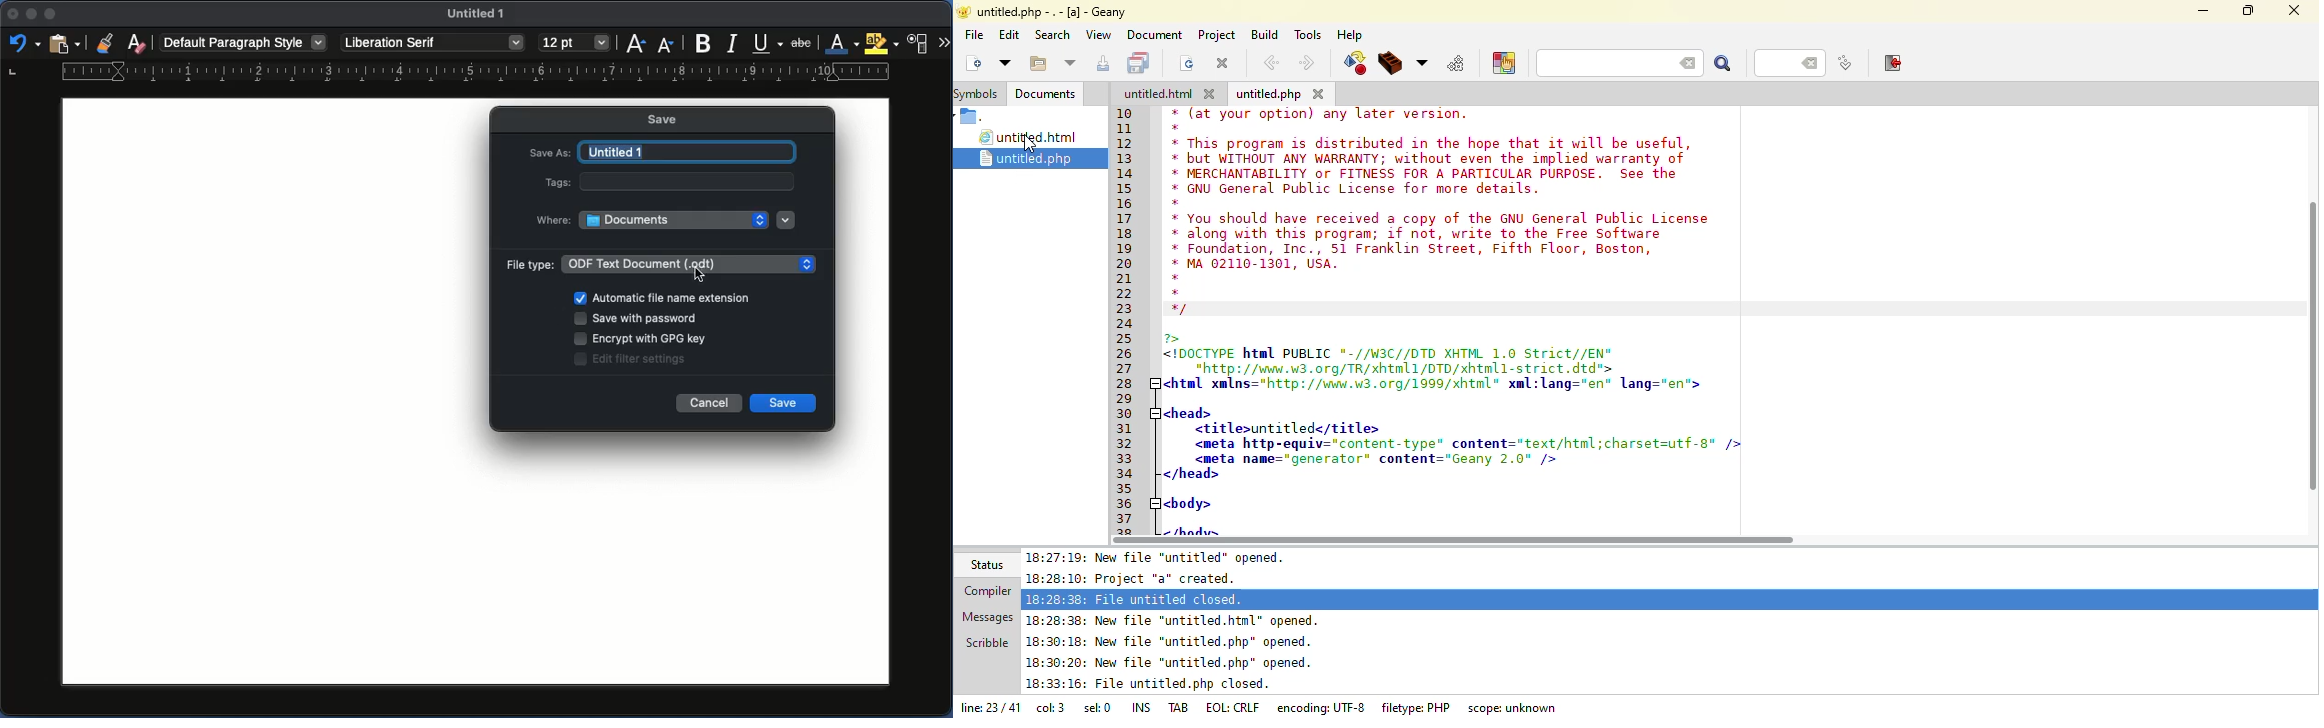 The height and width of the screenshot is (728, 2324). Describe the element at coordinates (136, 41) in the screenshot. I see `Clear formatting` at that location.